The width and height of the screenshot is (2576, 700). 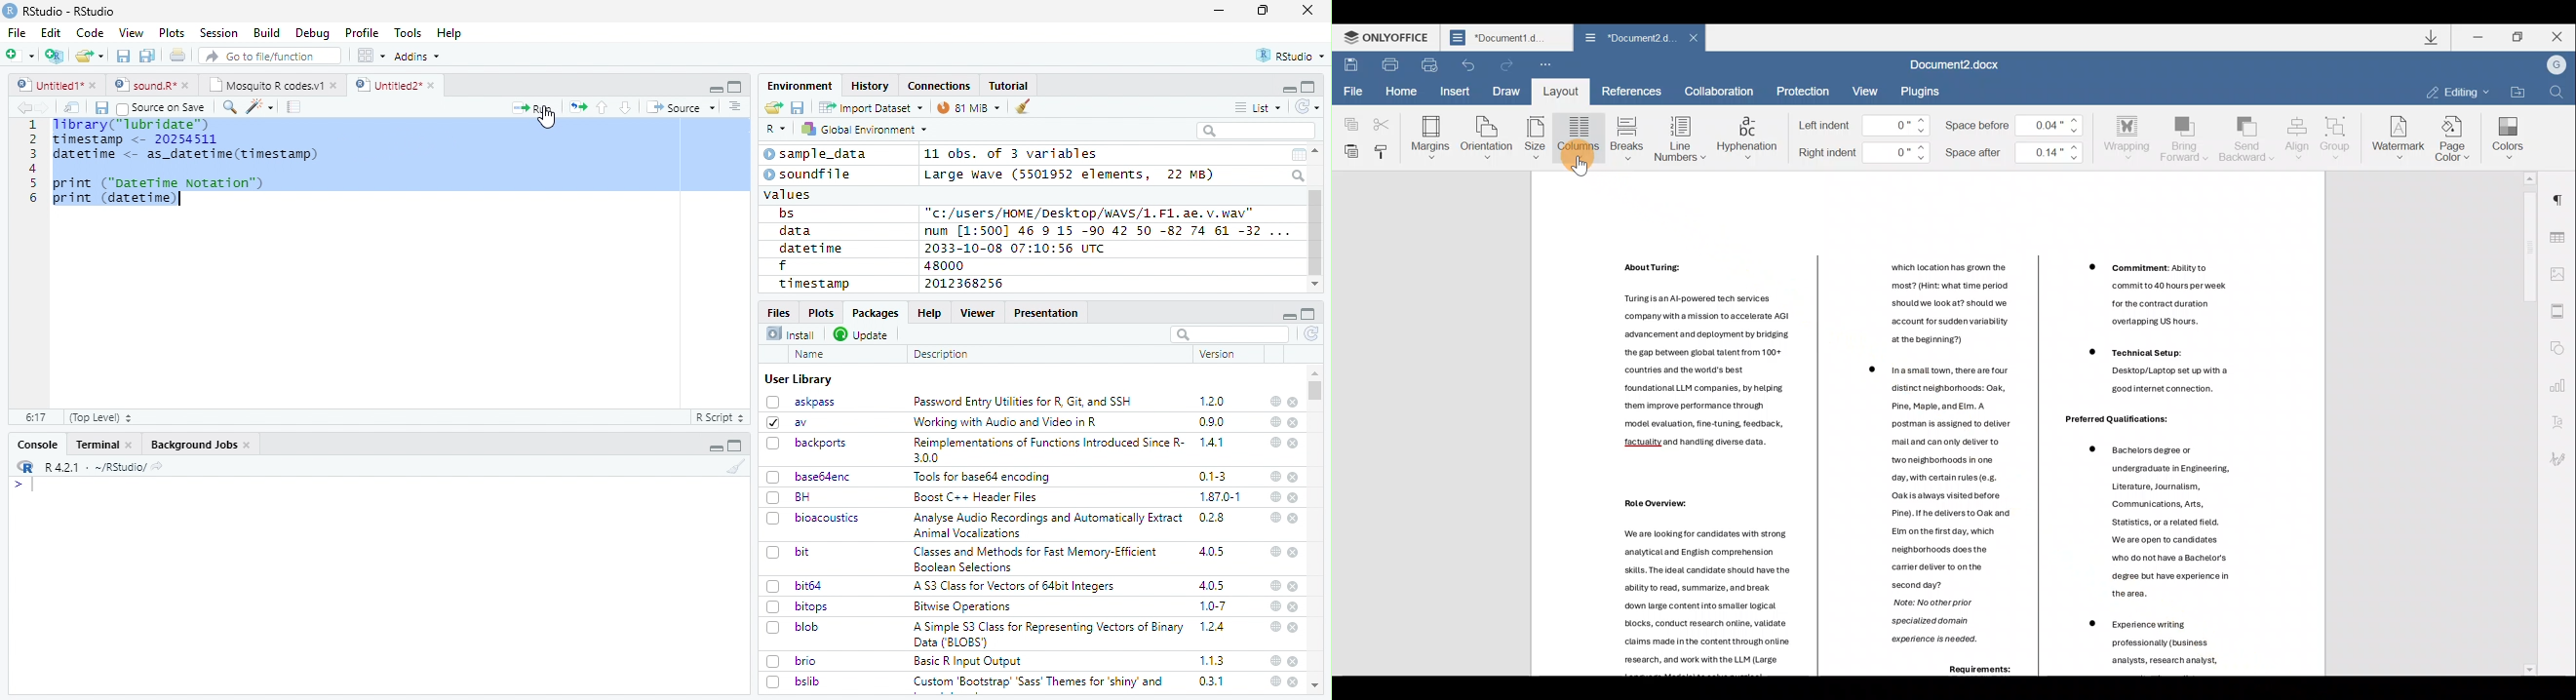 What do you see at coordinates (2433, 39) in the screenshot?
I see `Downloads` at bounding box center [2433, 39].